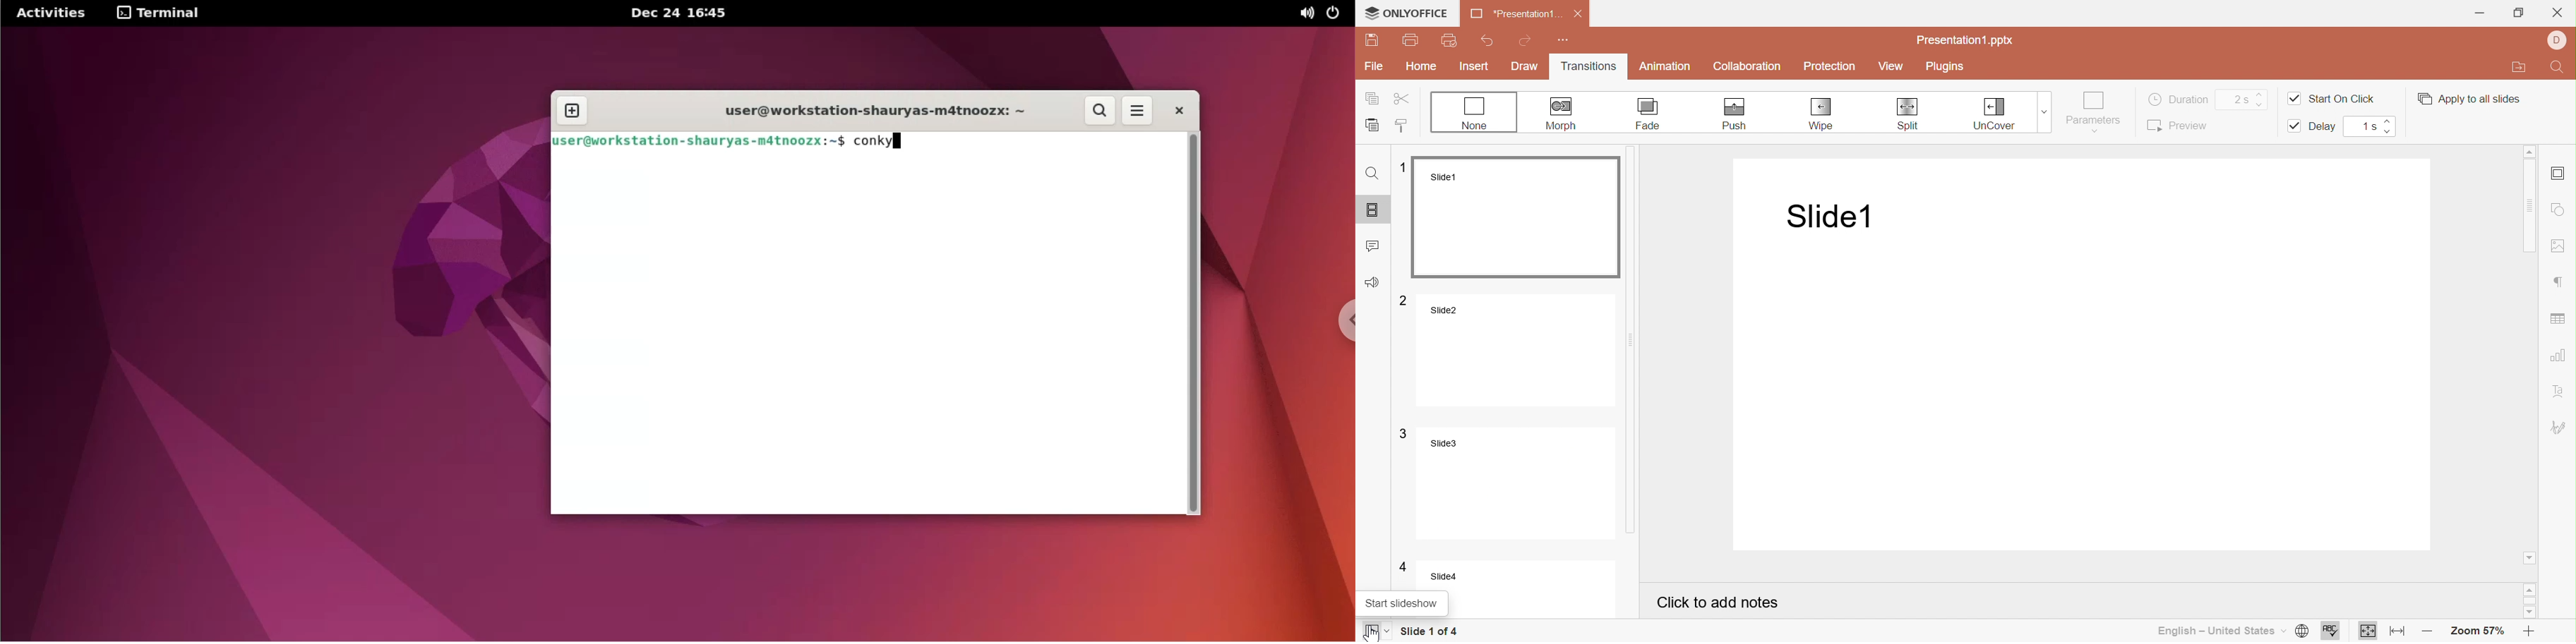 Image resolution: width=2576 pixels, height=644 pixels. What do you see at coordinates (1636, 339) in the screenshot?
I see `Scroll bar` at bounding box center [1636, 339].